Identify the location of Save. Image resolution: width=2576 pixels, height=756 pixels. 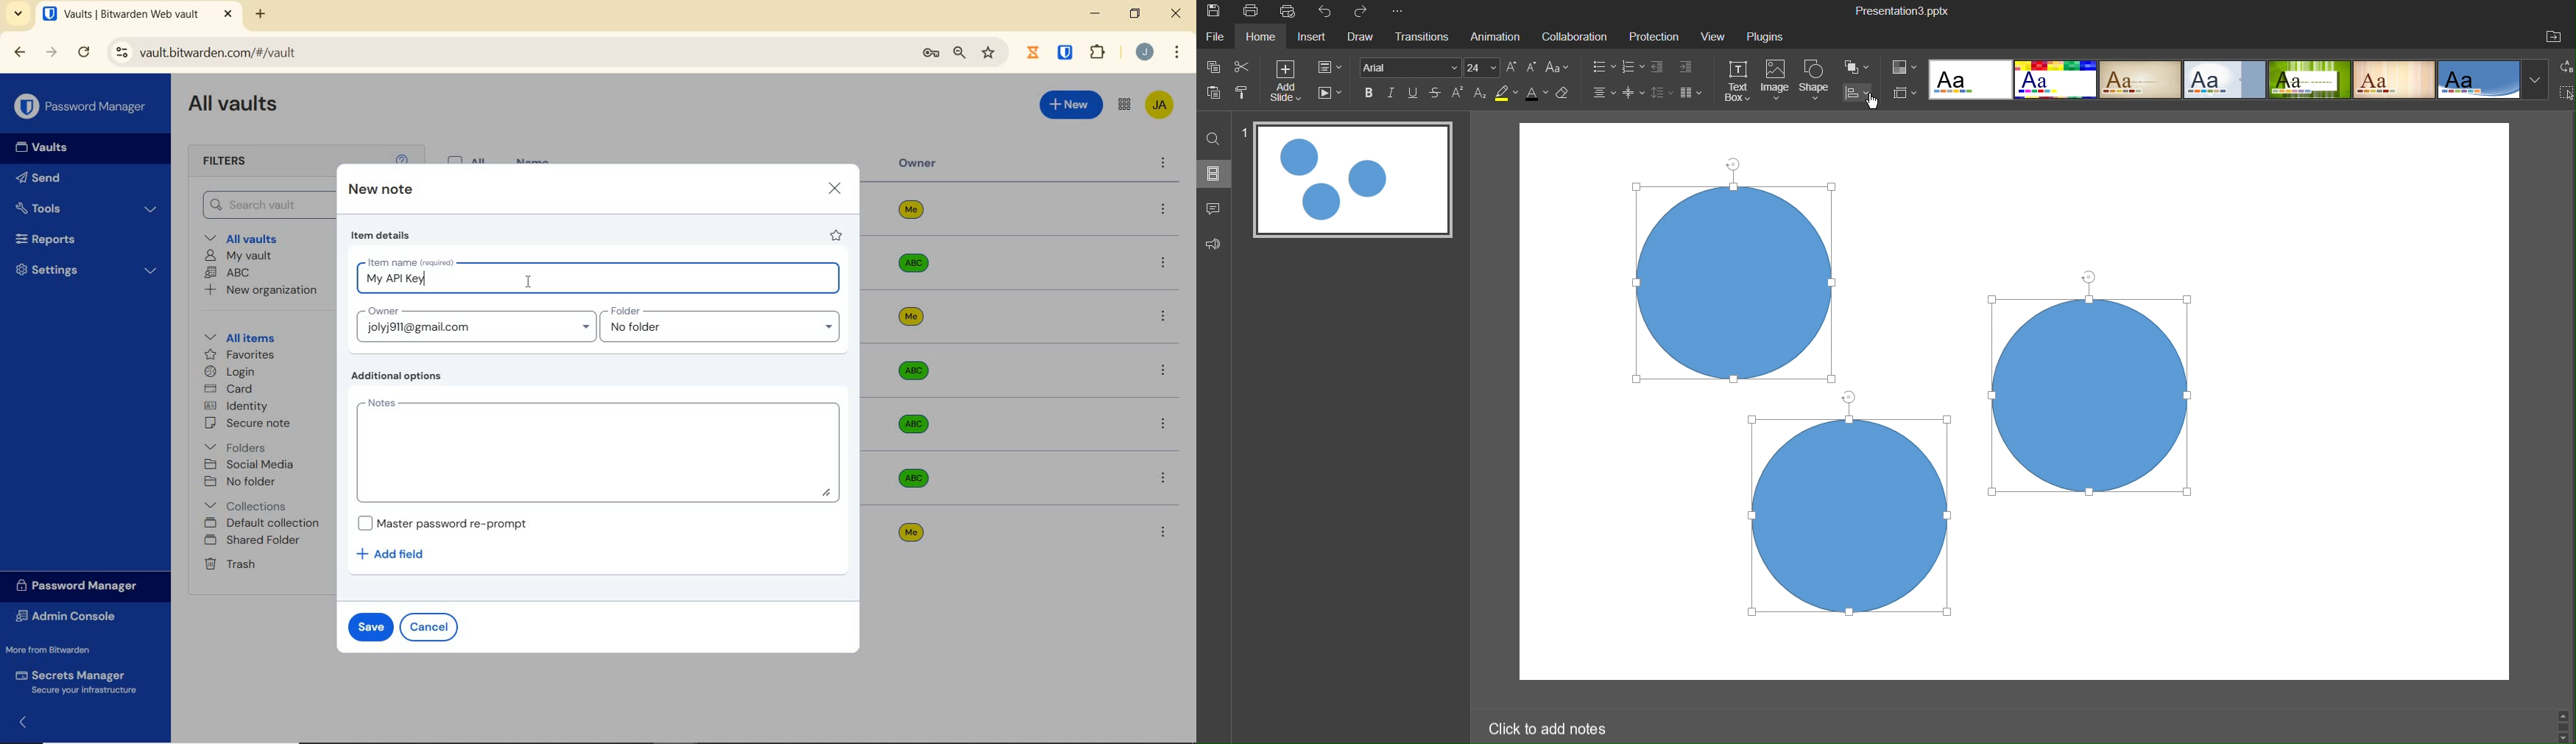
(1218, 14).